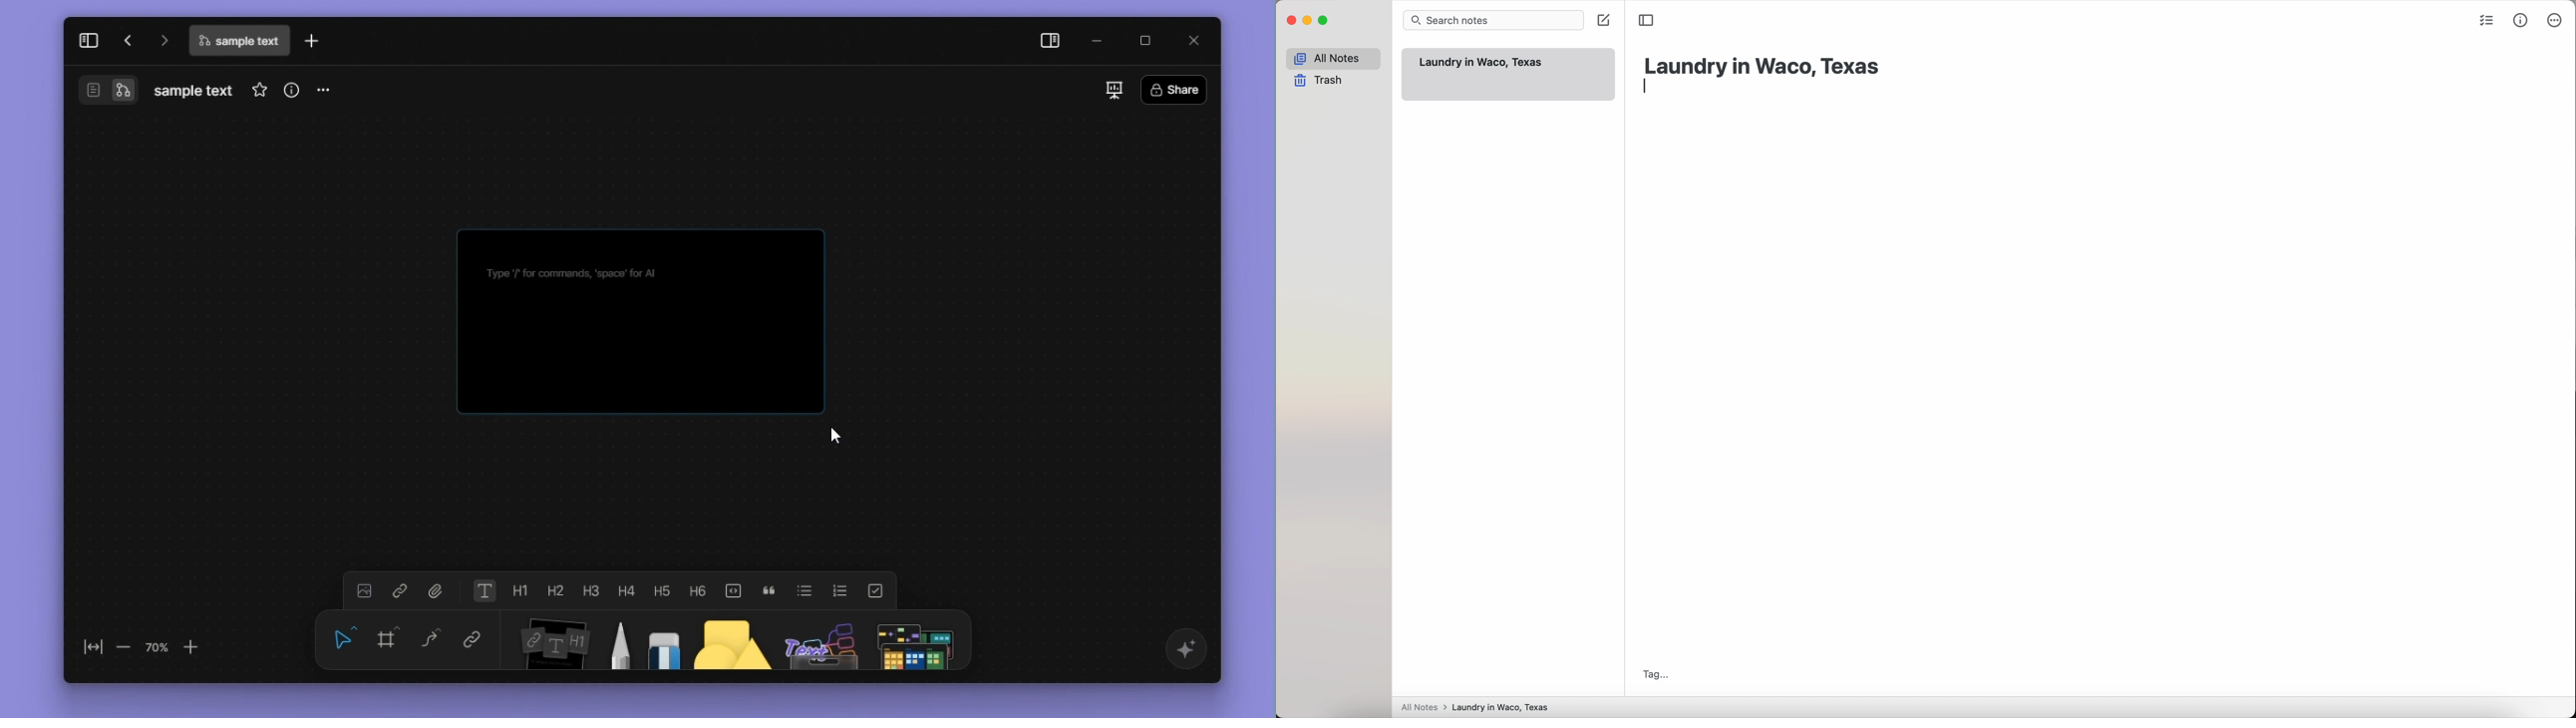  I want to click on go back, so click(126, 40).